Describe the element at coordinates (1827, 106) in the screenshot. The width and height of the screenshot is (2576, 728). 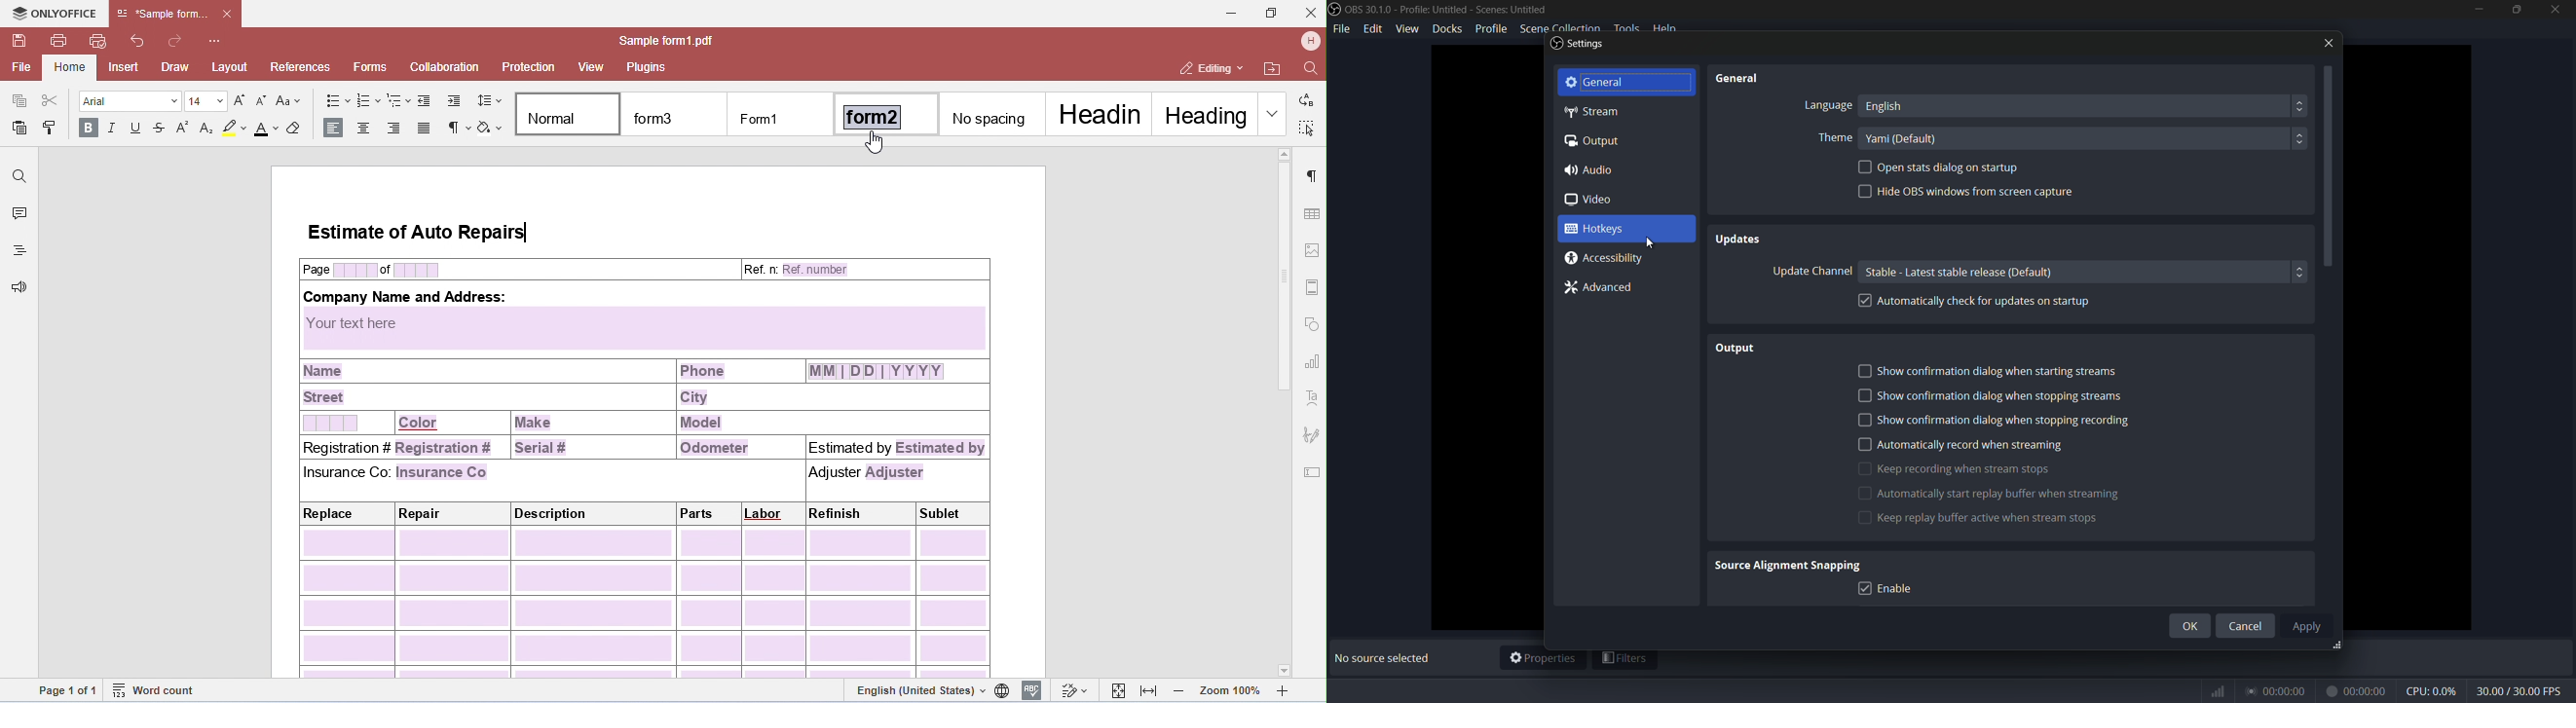
I see `Language` at that location.